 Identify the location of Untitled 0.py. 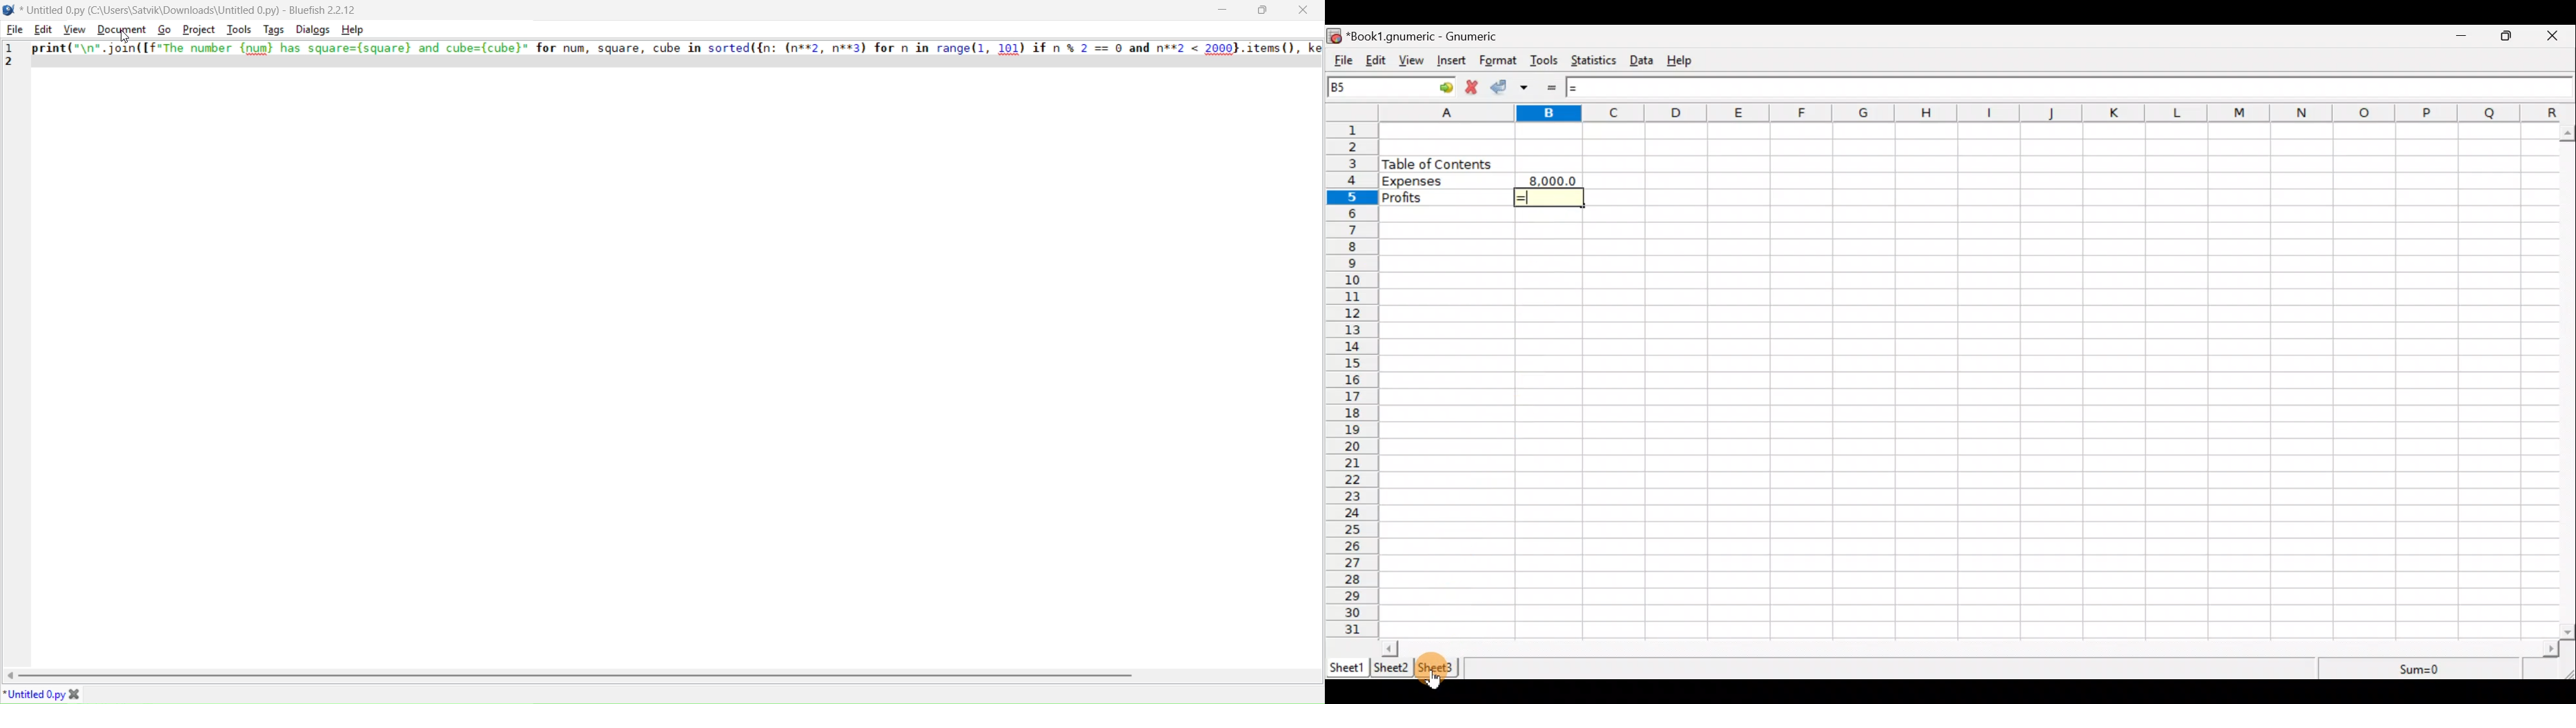
(35, 695).